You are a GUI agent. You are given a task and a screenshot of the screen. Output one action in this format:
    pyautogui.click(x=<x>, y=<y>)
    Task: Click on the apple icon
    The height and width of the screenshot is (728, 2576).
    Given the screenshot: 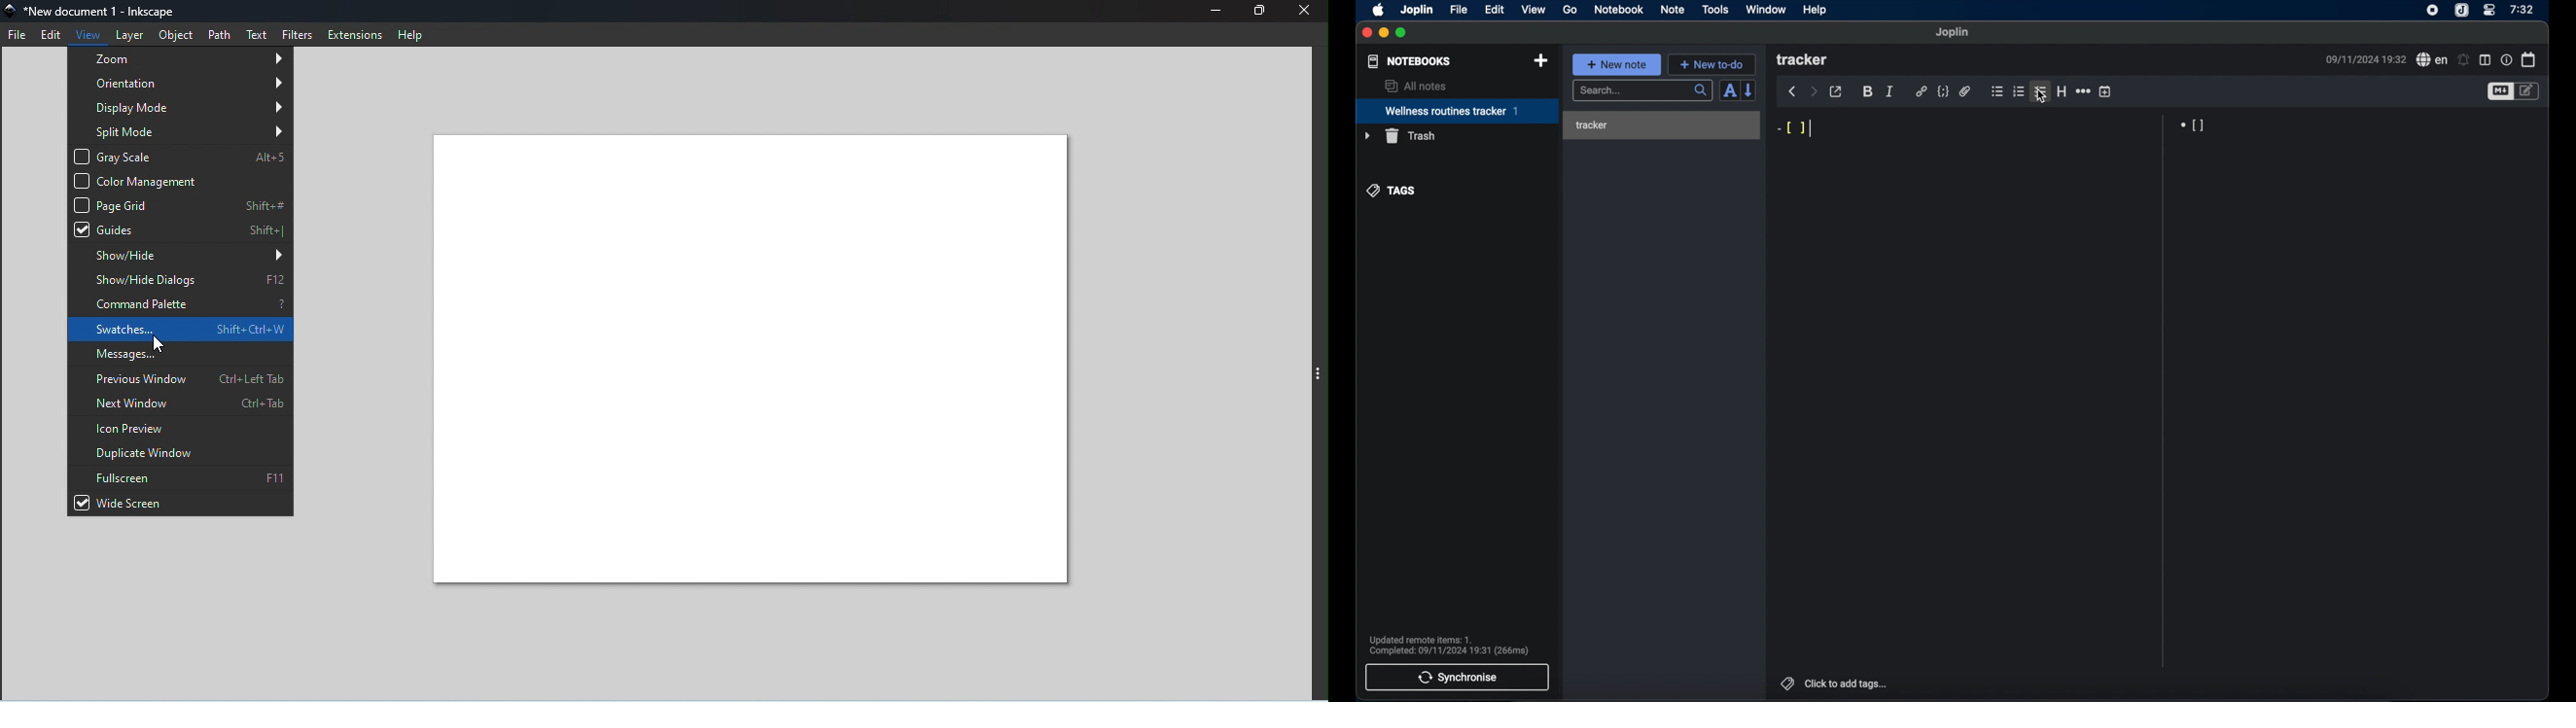 What is the action you would take?
    pyautogui.click(x=1379, y=10)
    